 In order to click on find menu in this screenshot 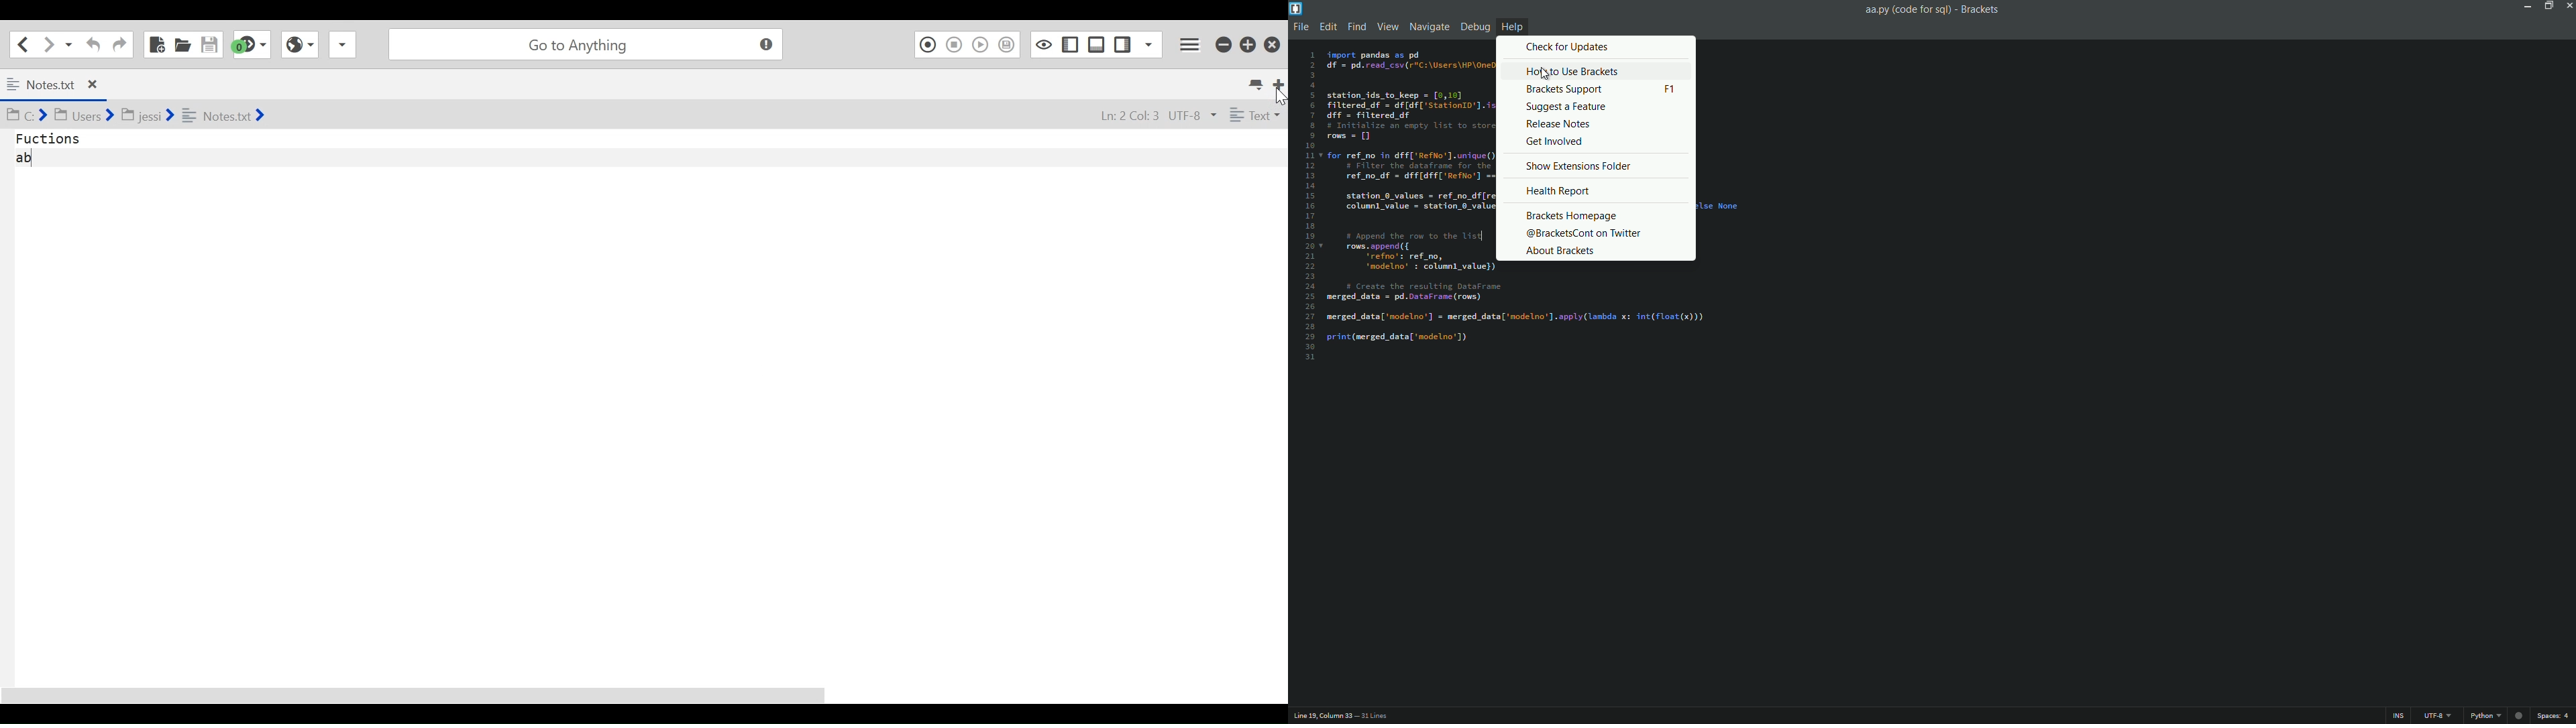, I will do `click(1356, 27)`.